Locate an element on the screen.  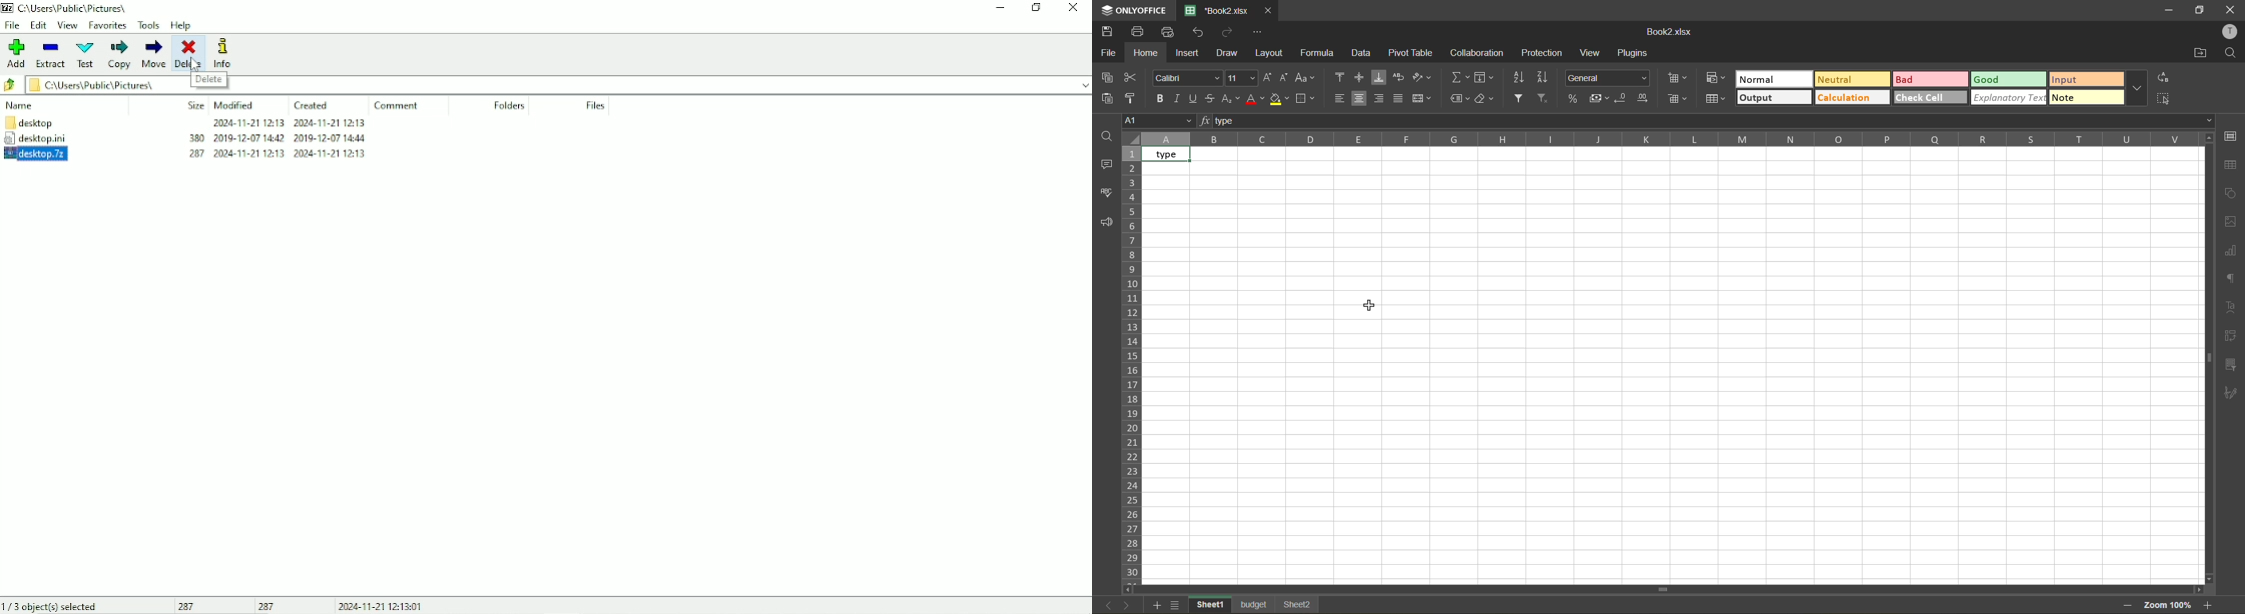
formula is located at coordinates (1320, 54).